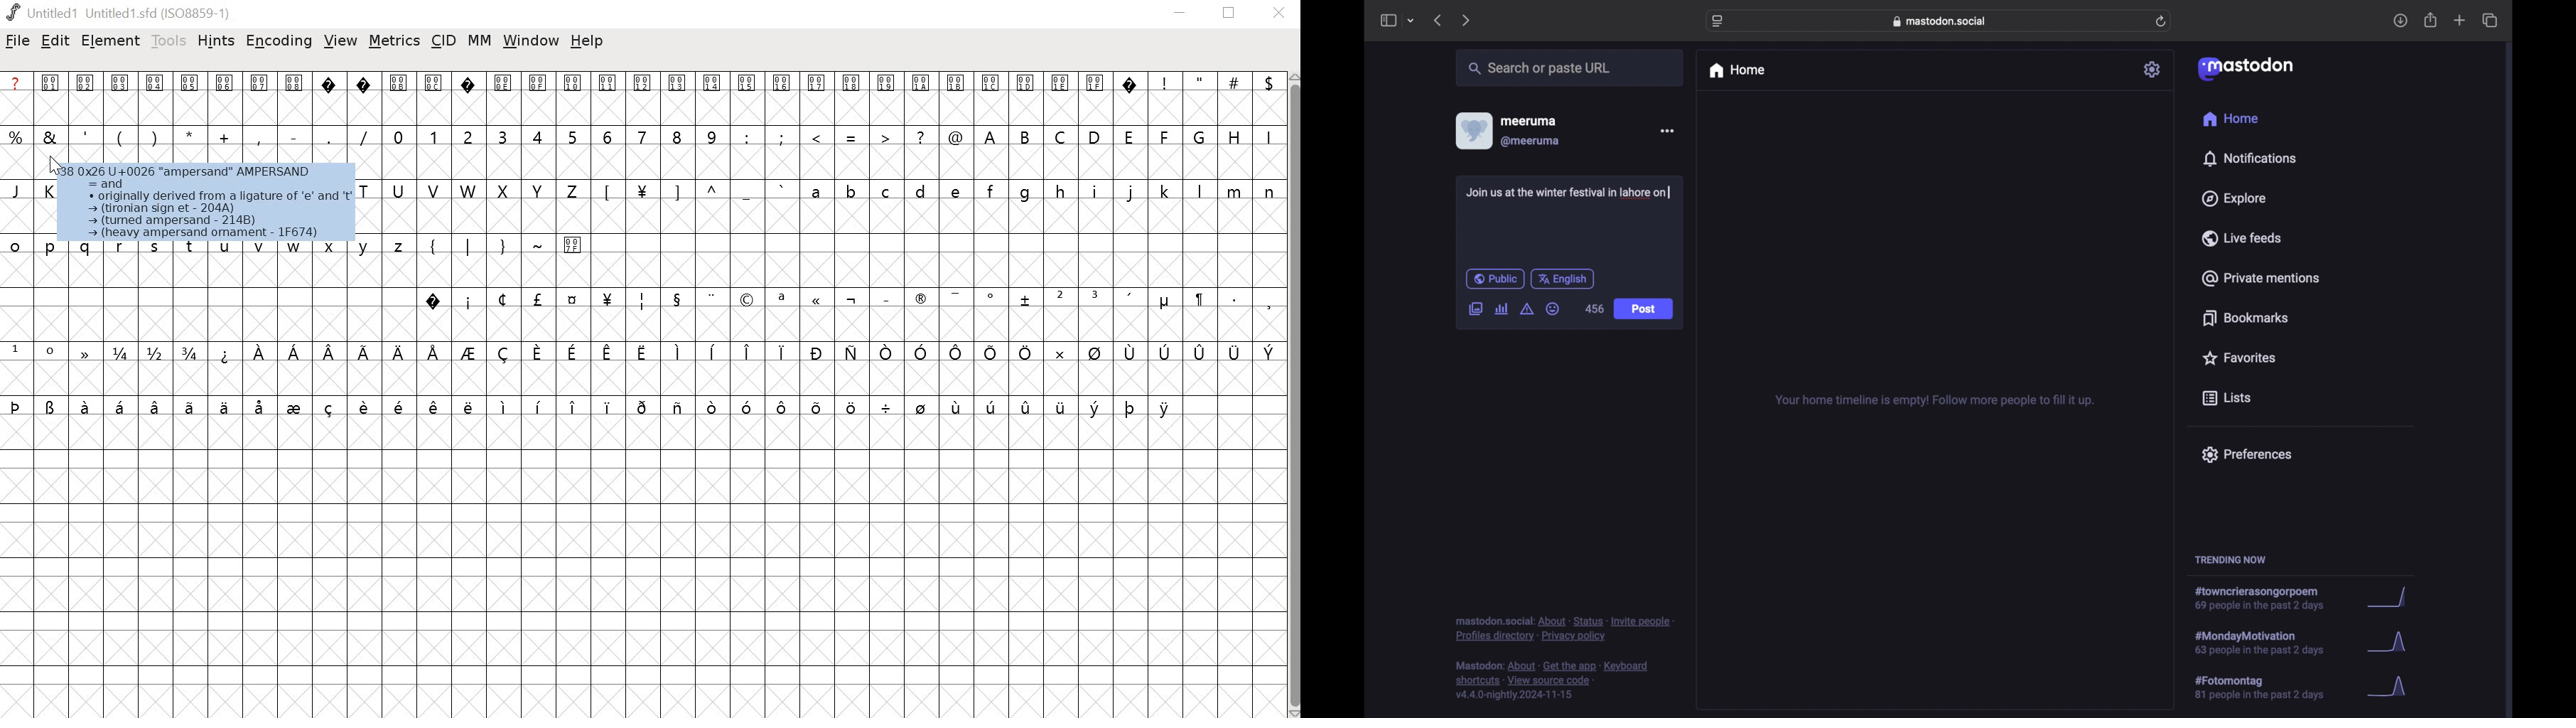 The image size is (2576, 728). What do you see at coordinates (2246, 453) in the screenshot?
I see `preferences` at bounding box center [2246, 453].